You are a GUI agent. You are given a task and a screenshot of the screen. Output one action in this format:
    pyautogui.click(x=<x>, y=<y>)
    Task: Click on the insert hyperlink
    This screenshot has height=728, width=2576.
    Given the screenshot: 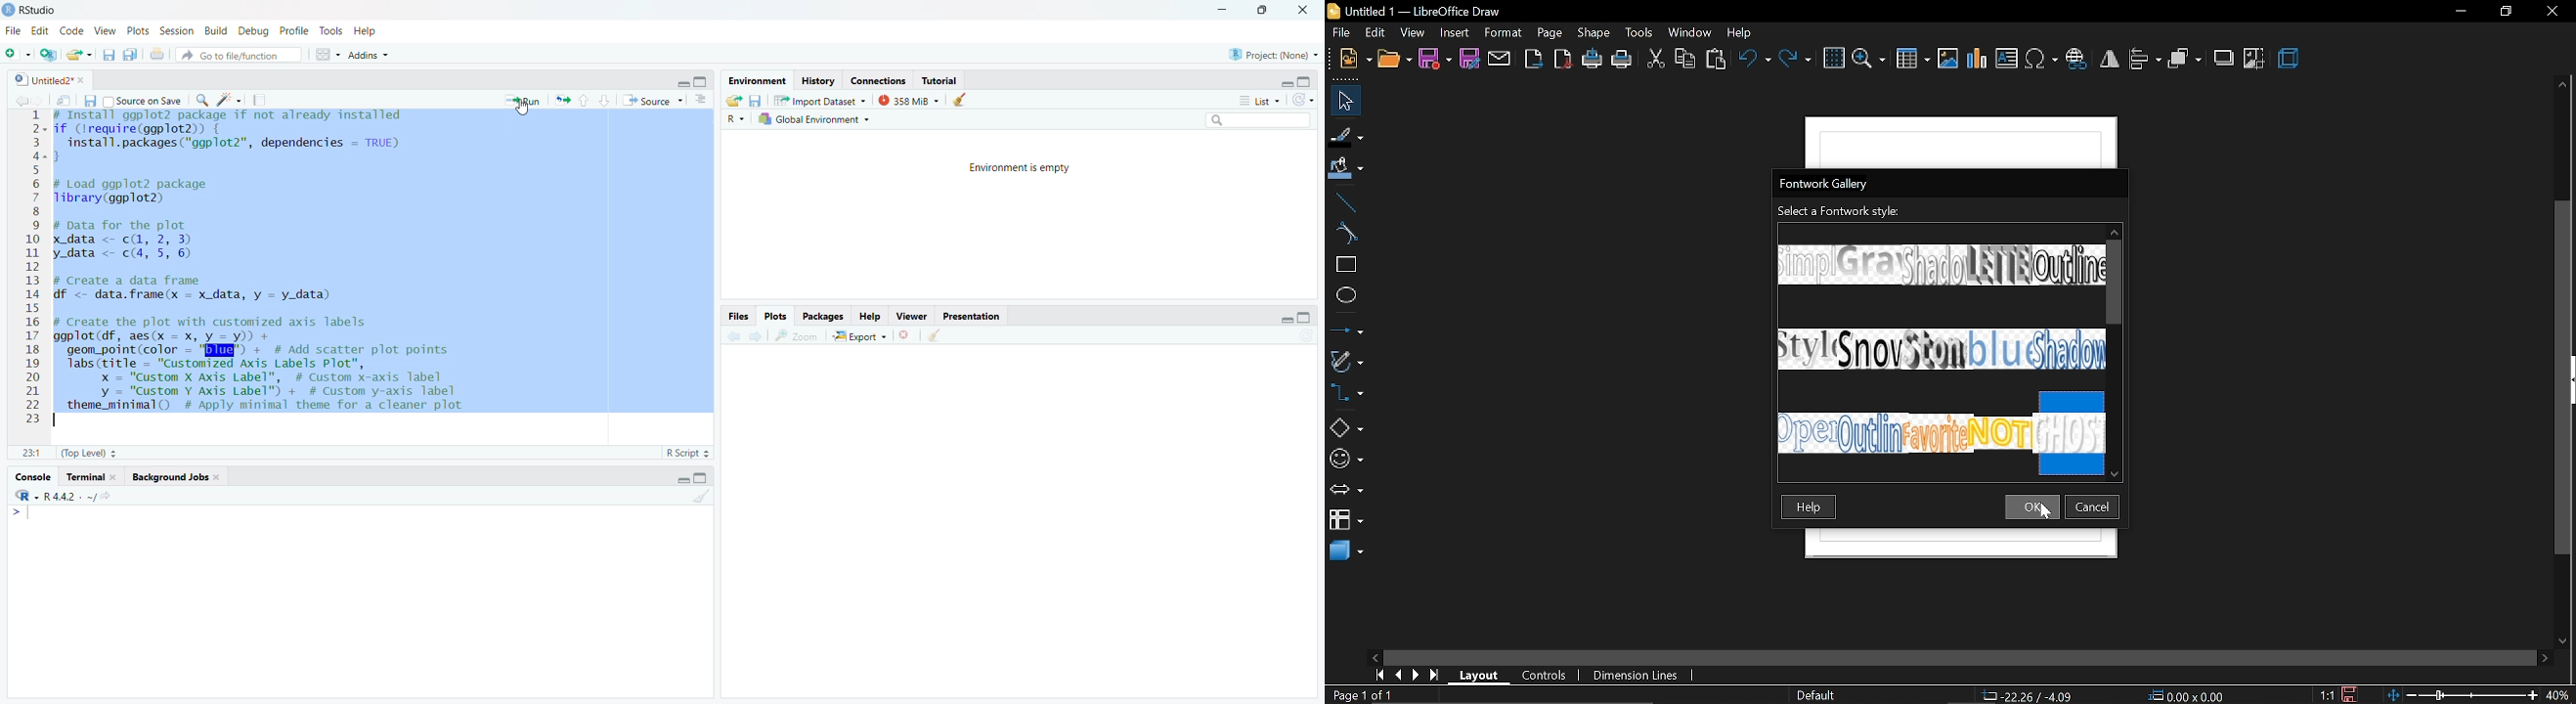 What is the action you would take?
    pyautogui.click(x=2077, y=58)
    